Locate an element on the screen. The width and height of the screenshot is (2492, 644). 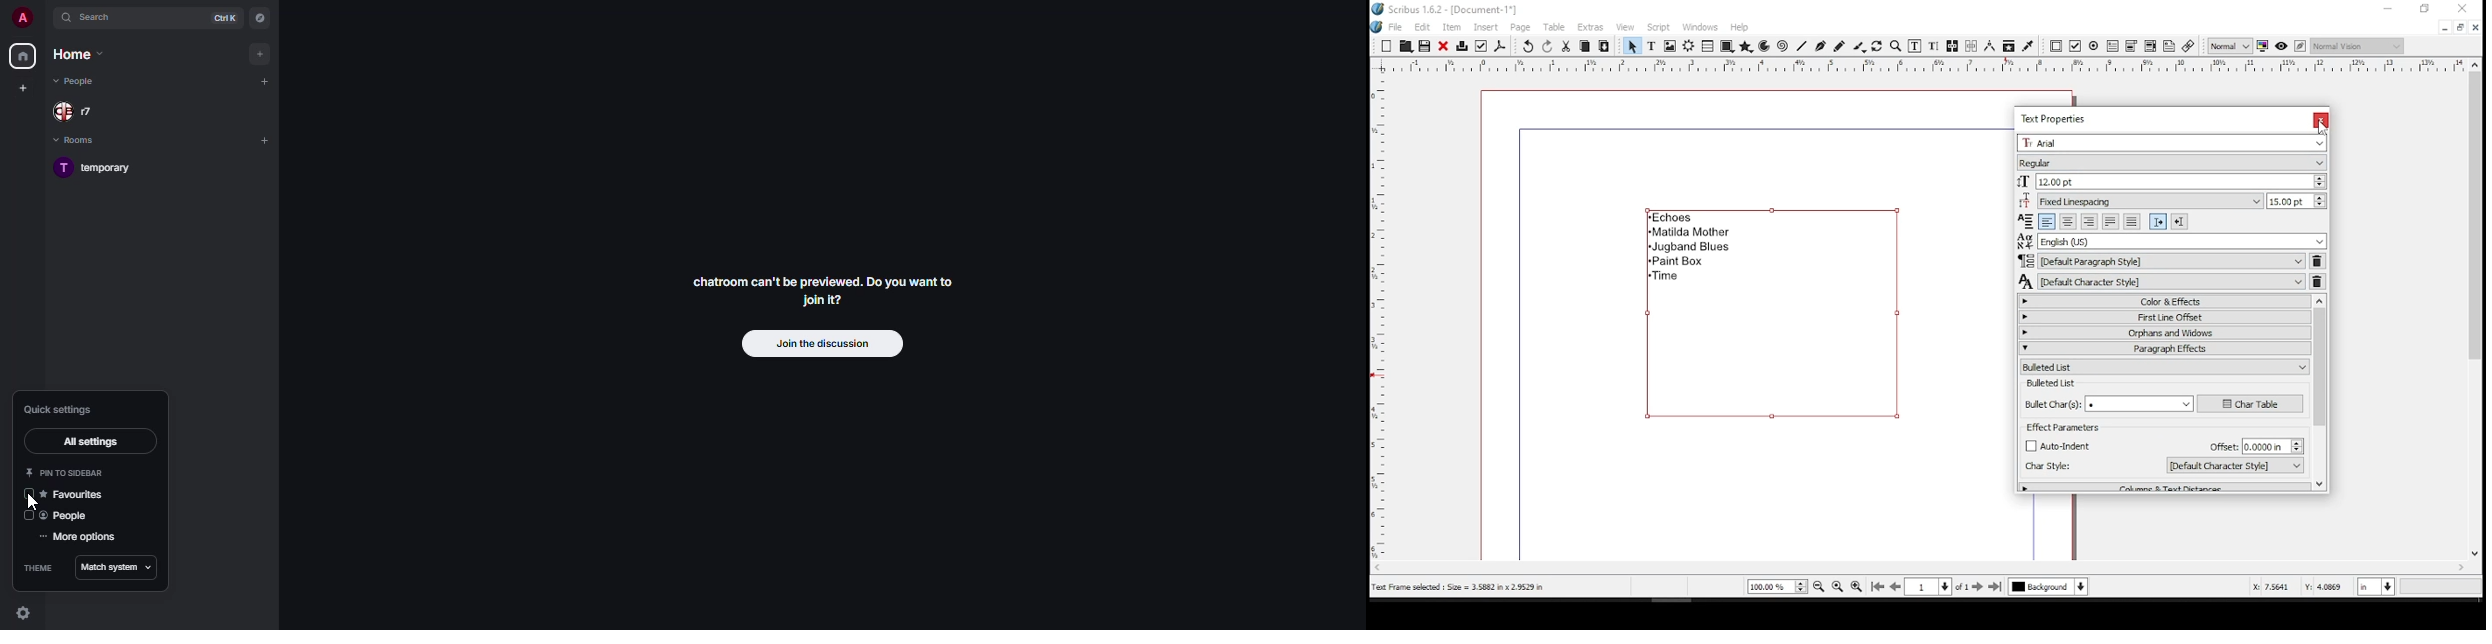
save as pdf is located at coordinates (1501, 45).